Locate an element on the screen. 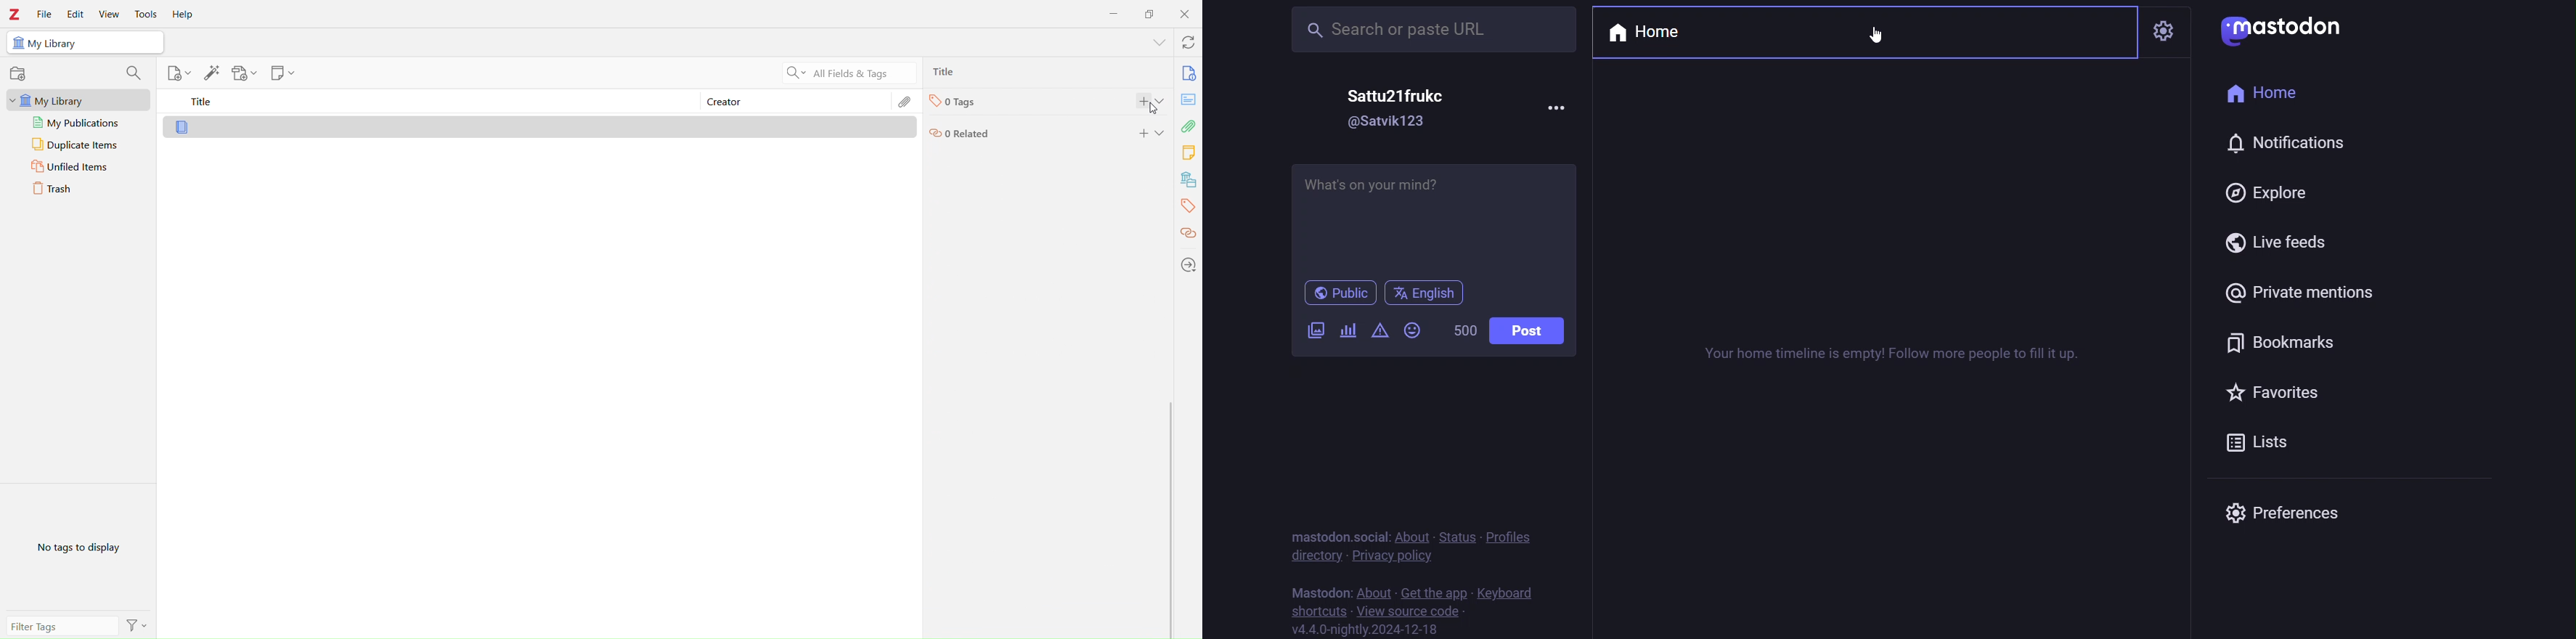 The image size is (2576, 644).  is located at coordinates (1142, 102).